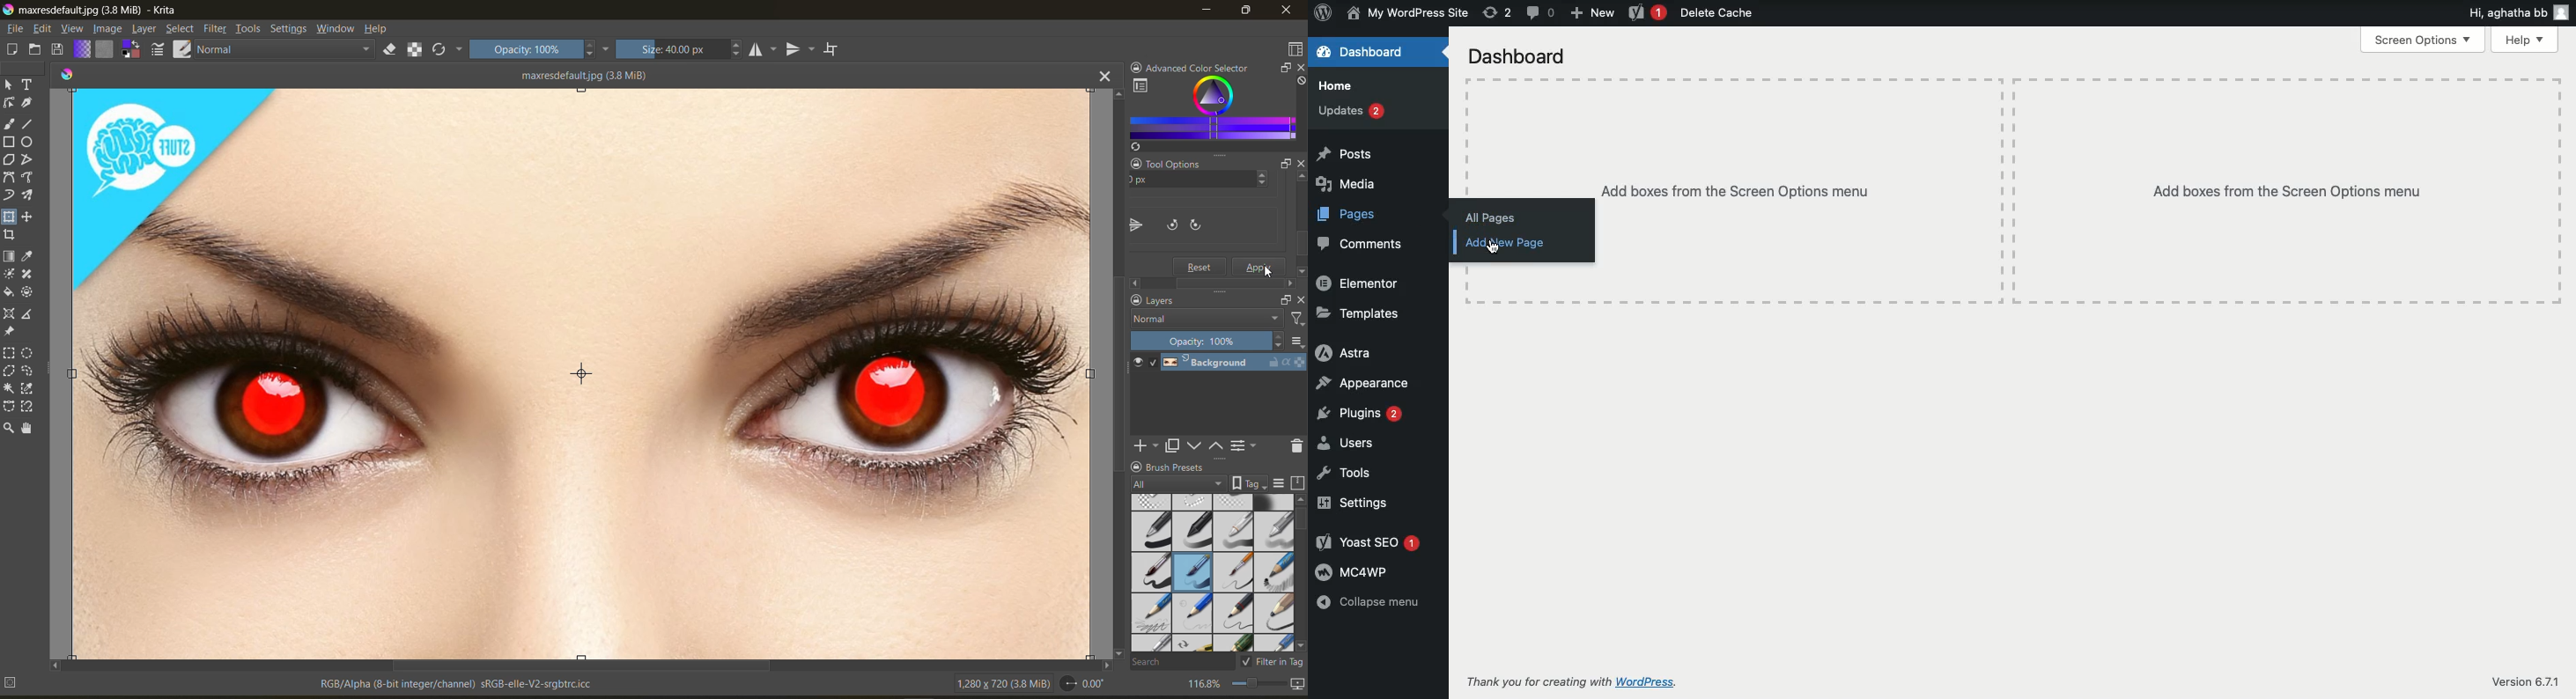 The width and height of the screenshot is (2576, 700). I want to click on Table line, so click(1469, 143).